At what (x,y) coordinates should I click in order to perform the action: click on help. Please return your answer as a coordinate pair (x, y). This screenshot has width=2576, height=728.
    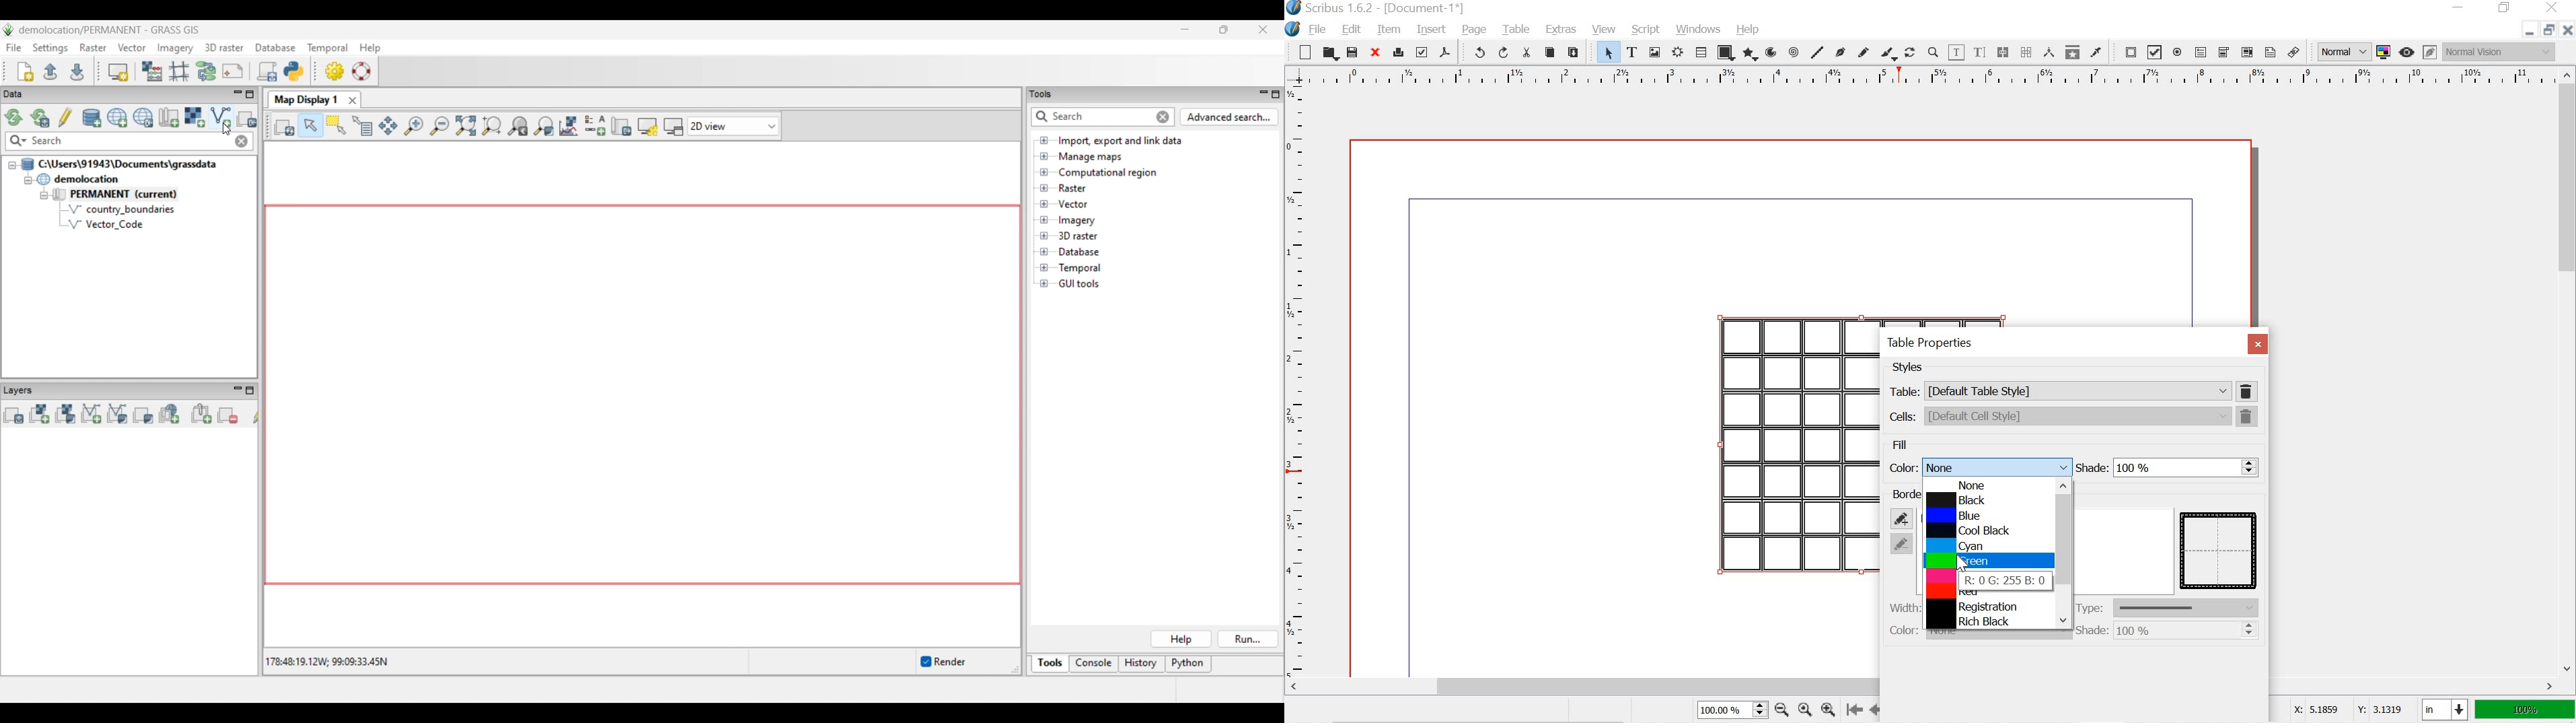
    Looking at the image, I should click on (1749, 28).